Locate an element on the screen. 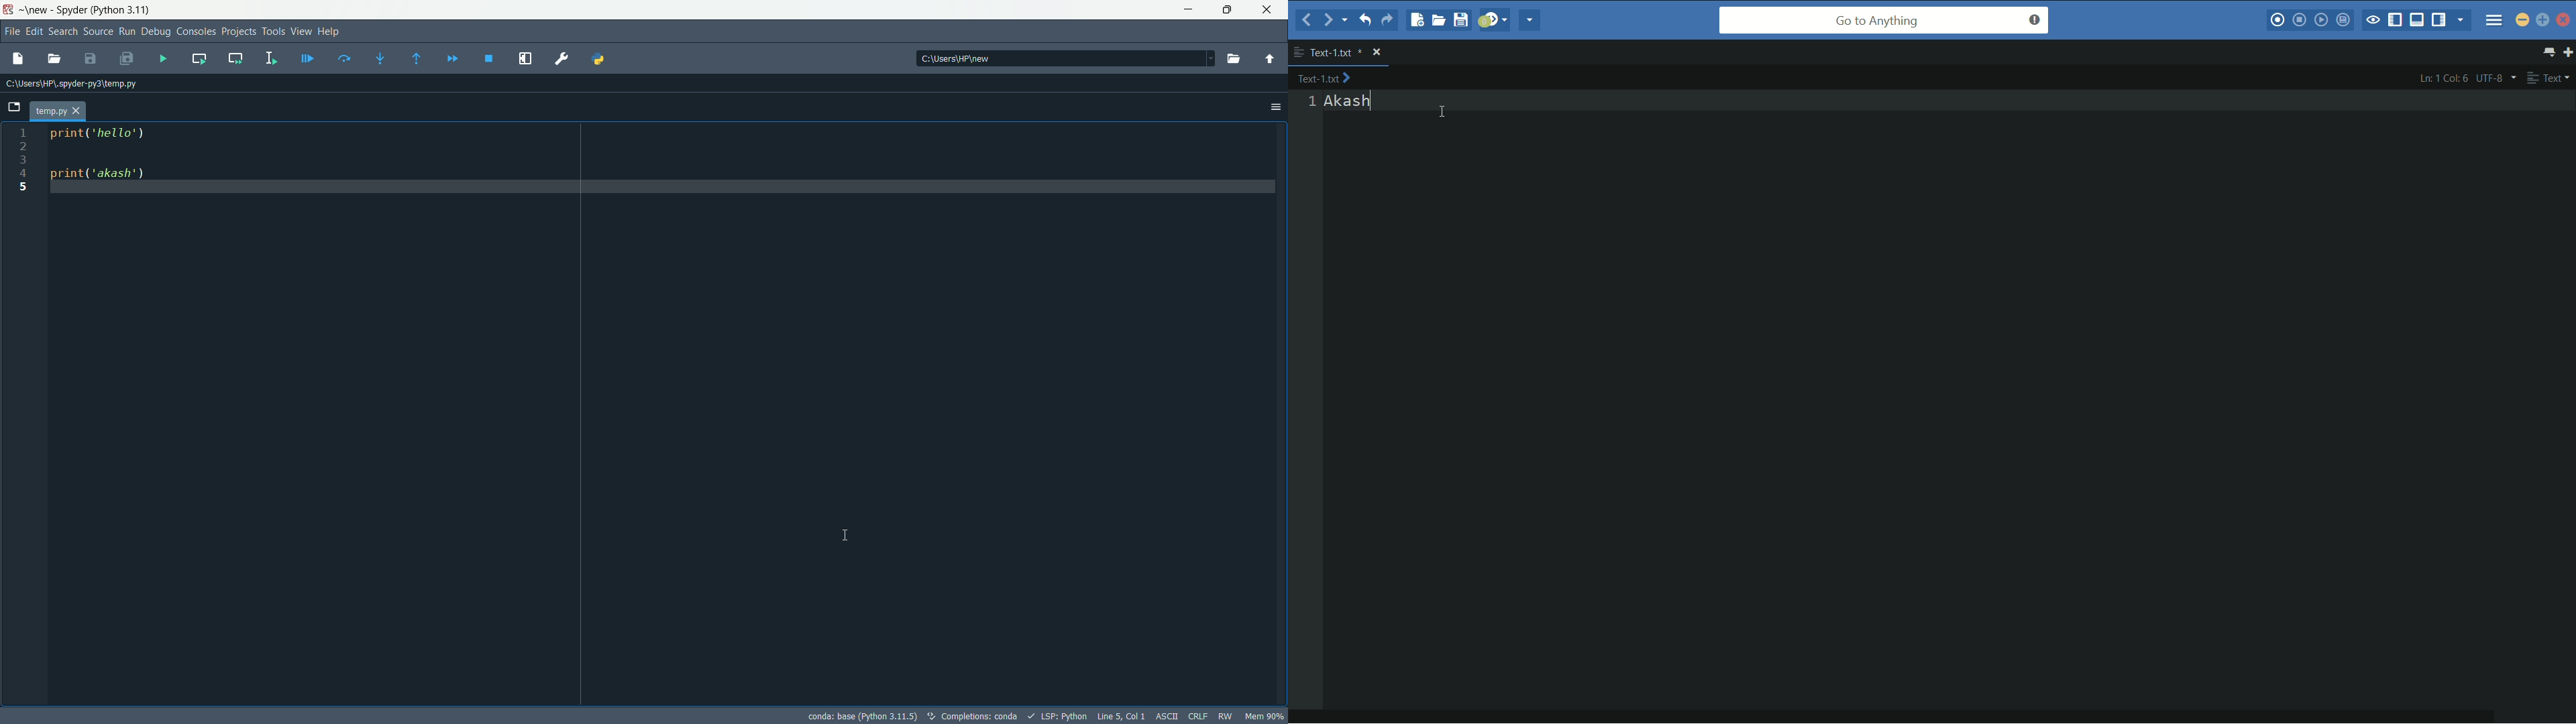  app icon is located at coordinates (9, 9).